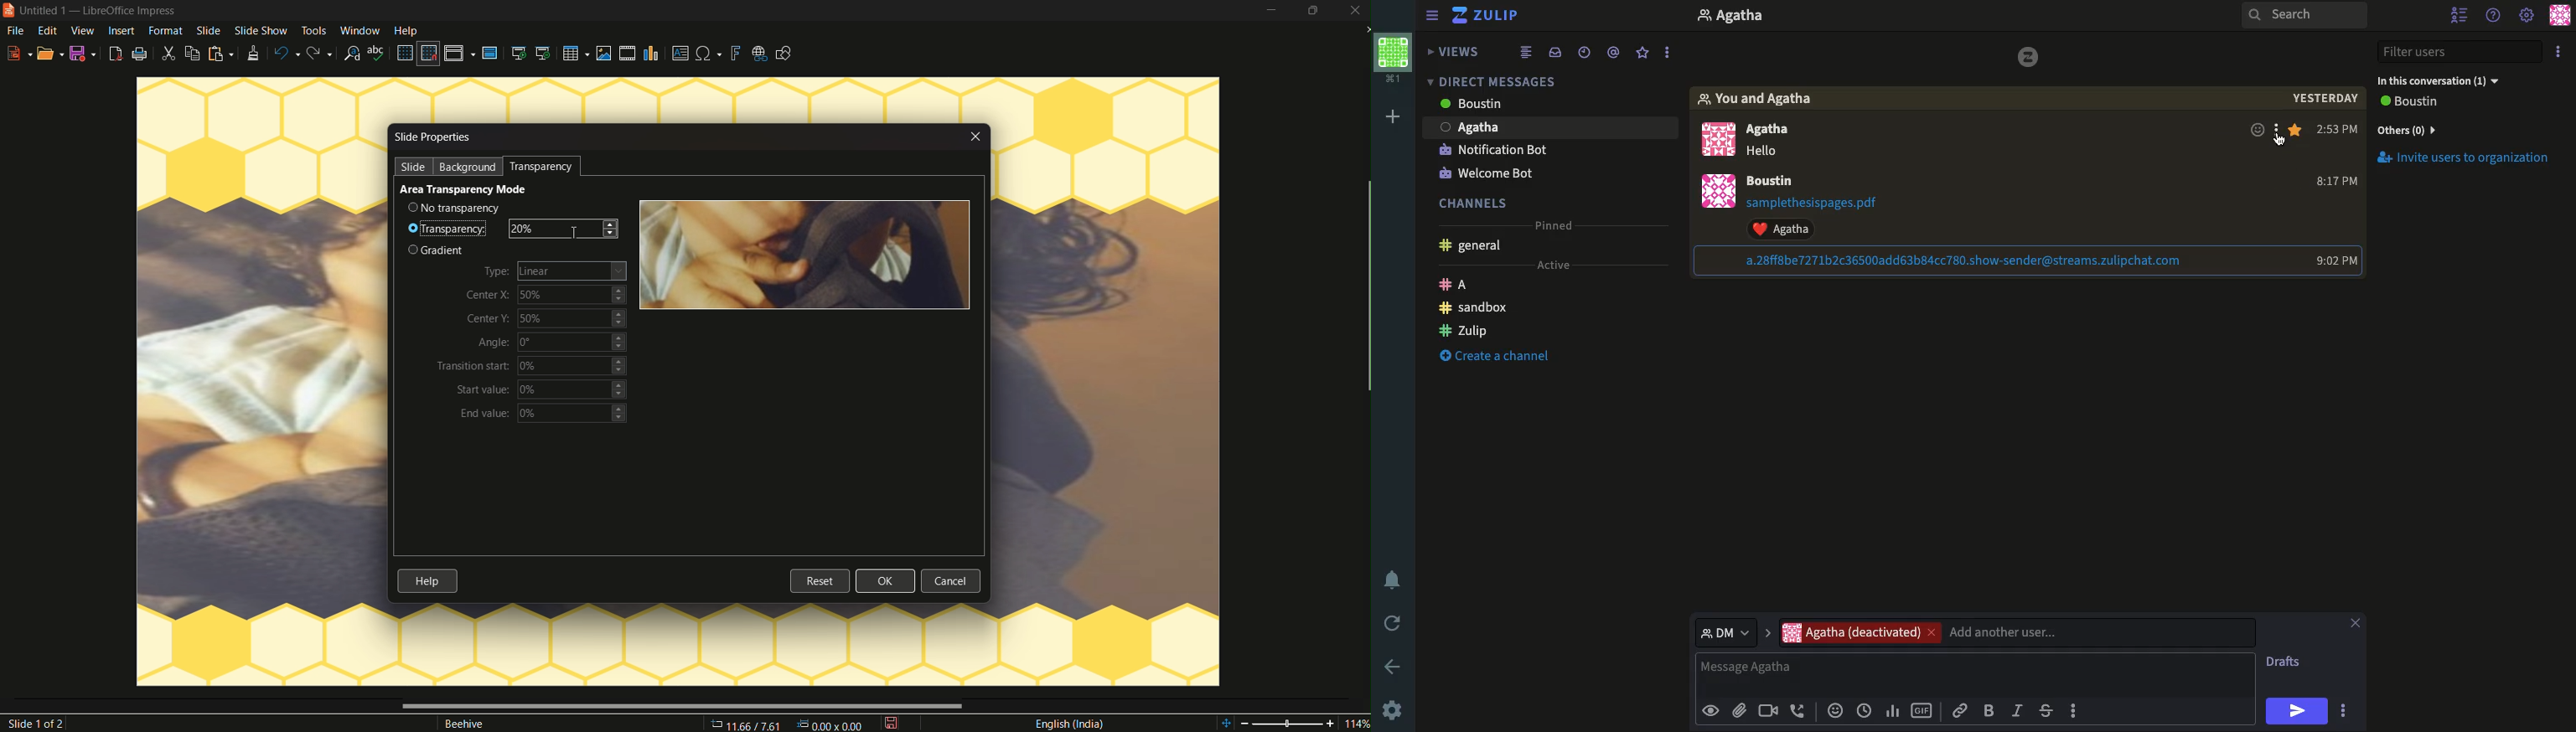 The image size is (2576, 756). Describe the element at coordinates (1668, 49) in the screenshot. I see `options` at that location.